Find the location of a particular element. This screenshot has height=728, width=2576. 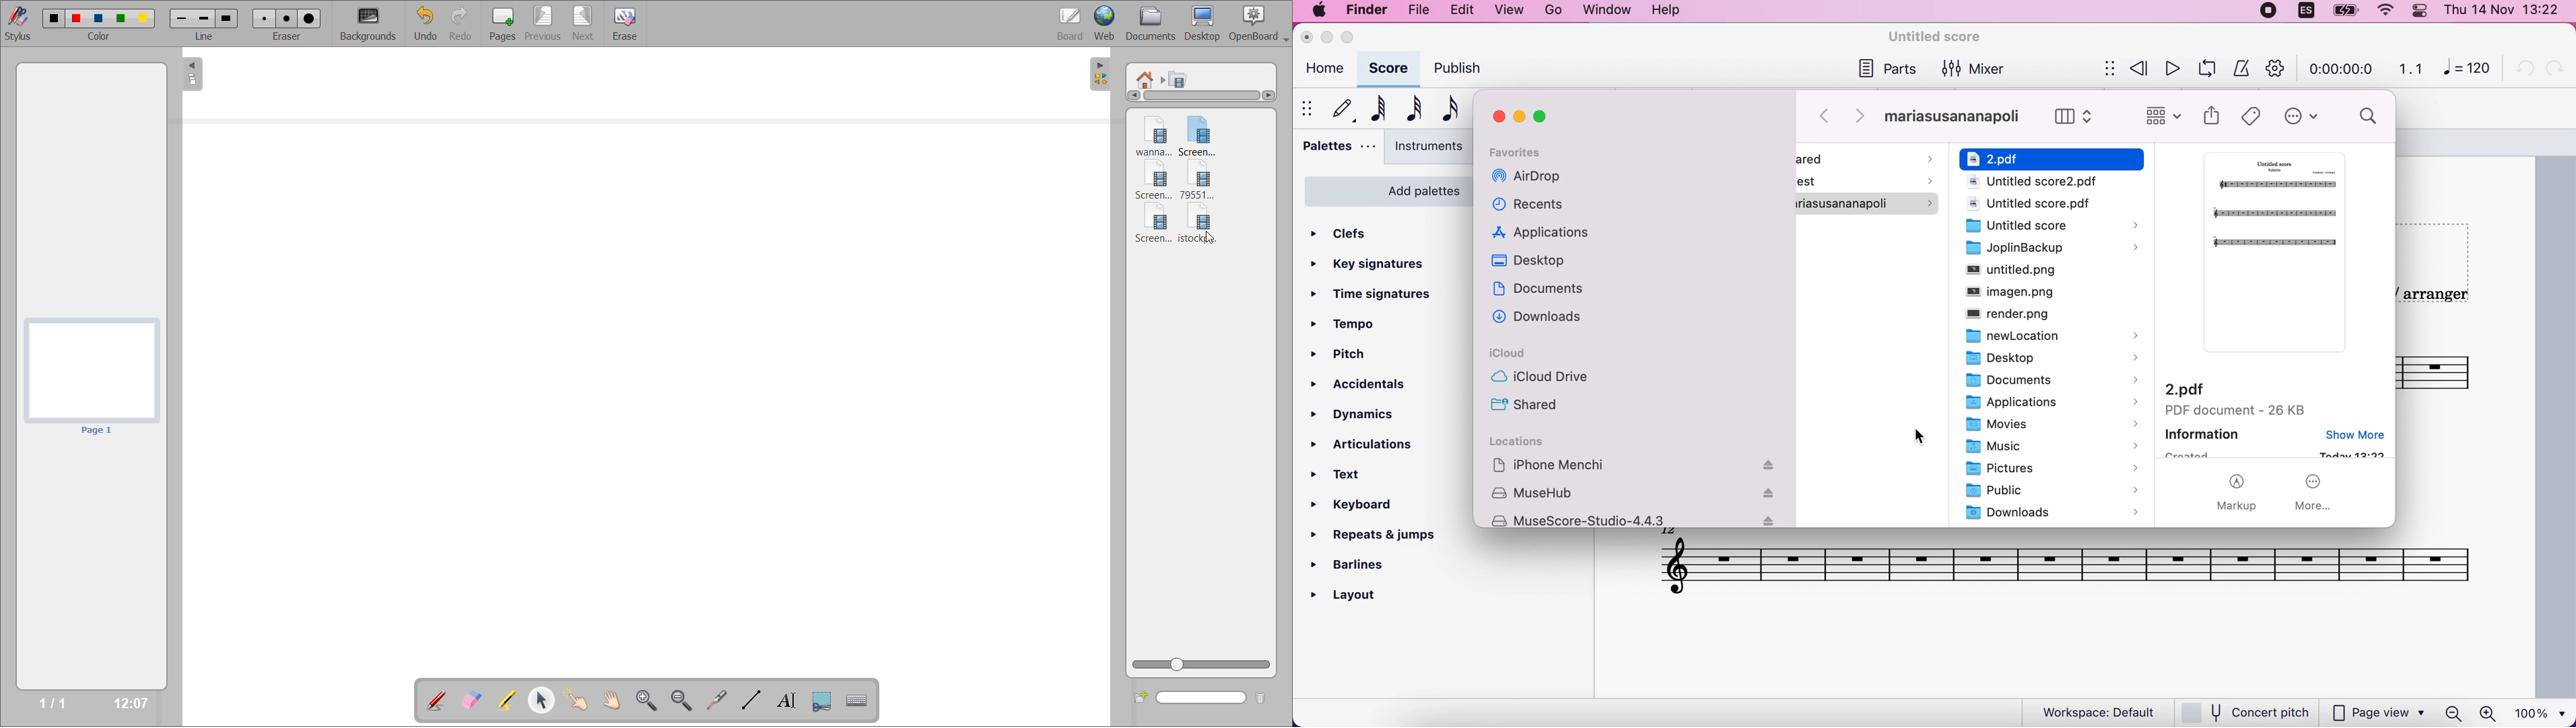

recording stopped is located at coordinates (2265, 12).